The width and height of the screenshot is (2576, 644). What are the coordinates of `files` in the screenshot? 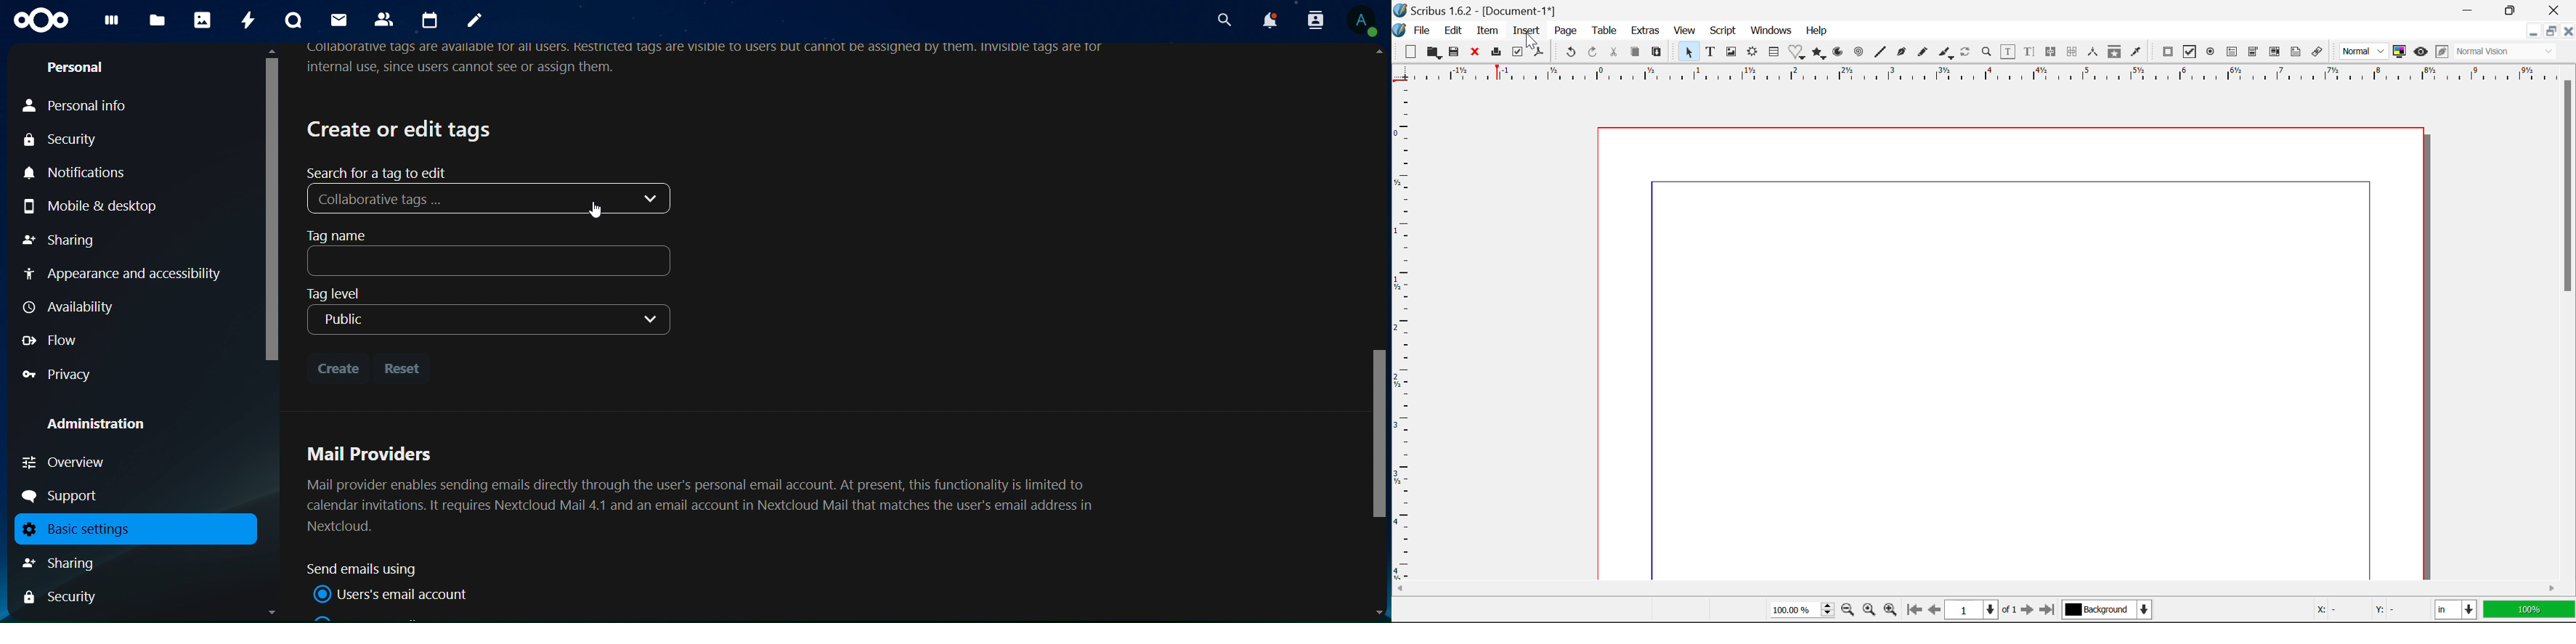 It's located at (157, 21).